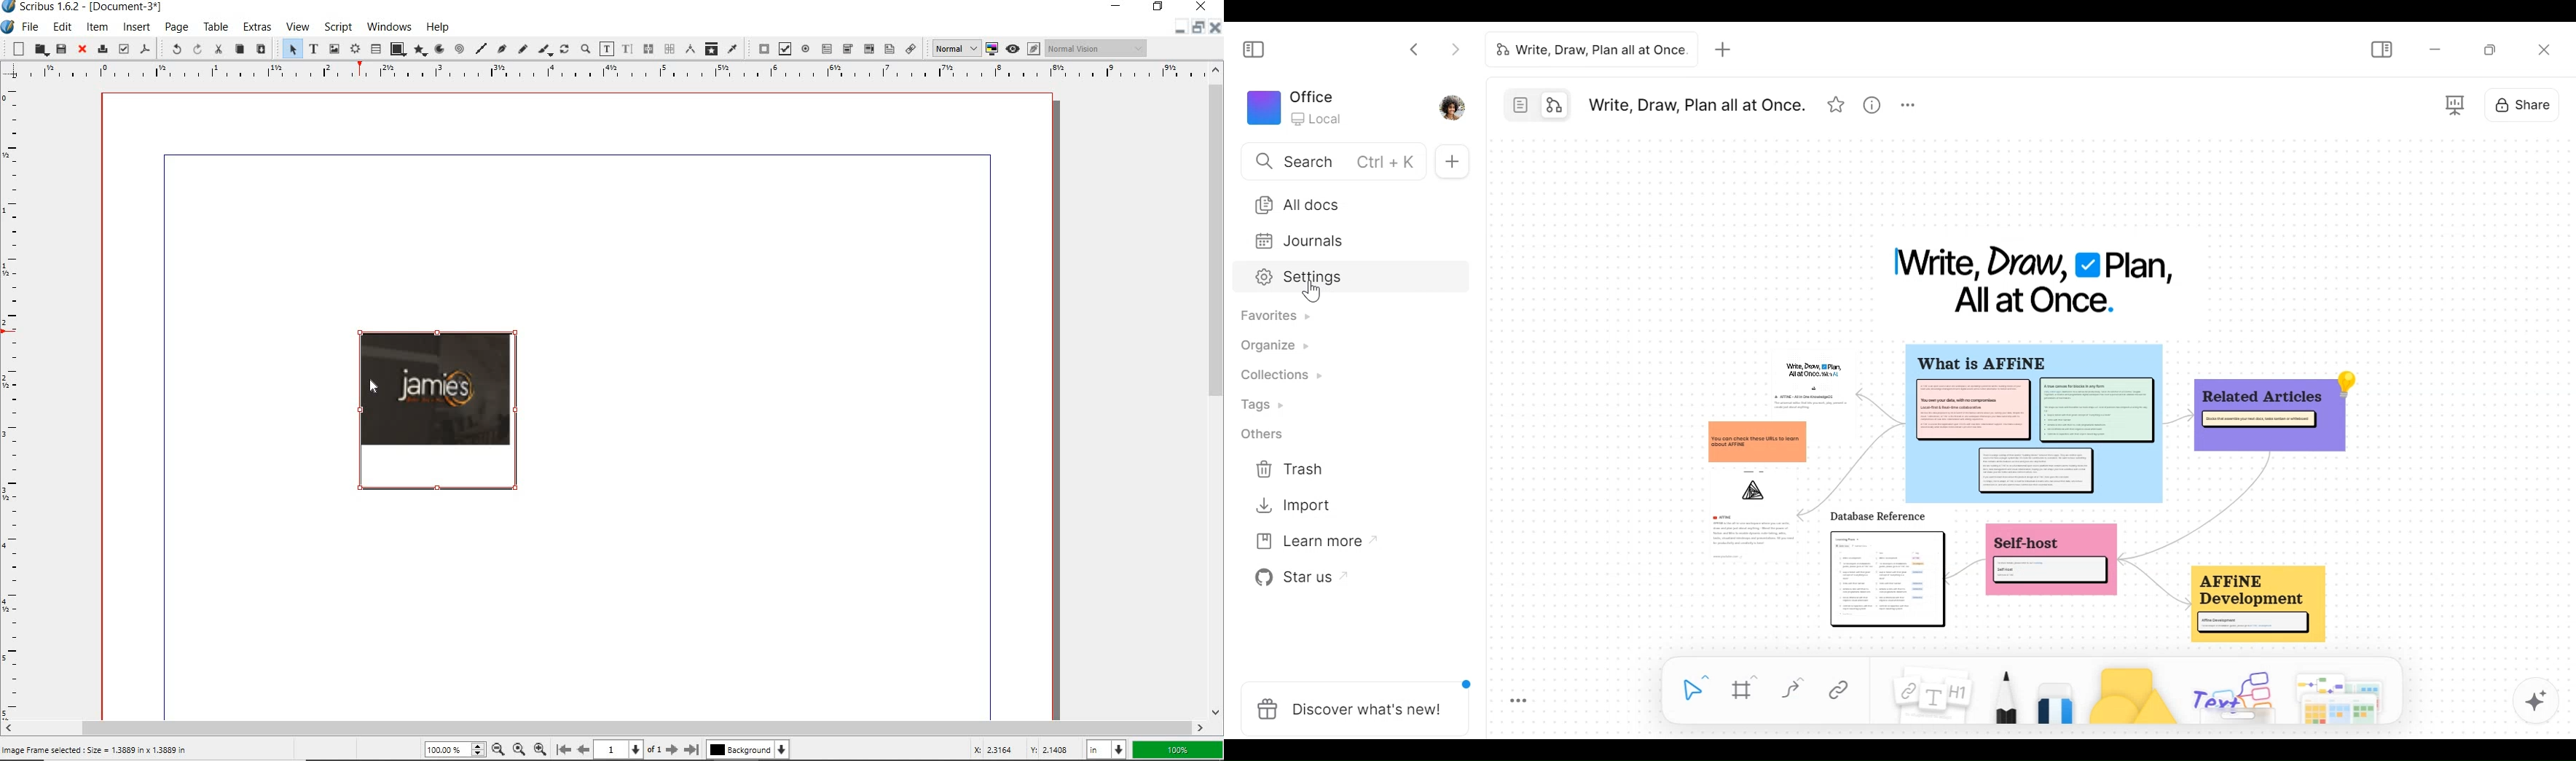 The height and width of the screenshot is (784, 2576). I want to click on preview mode, so click(1024, 48).